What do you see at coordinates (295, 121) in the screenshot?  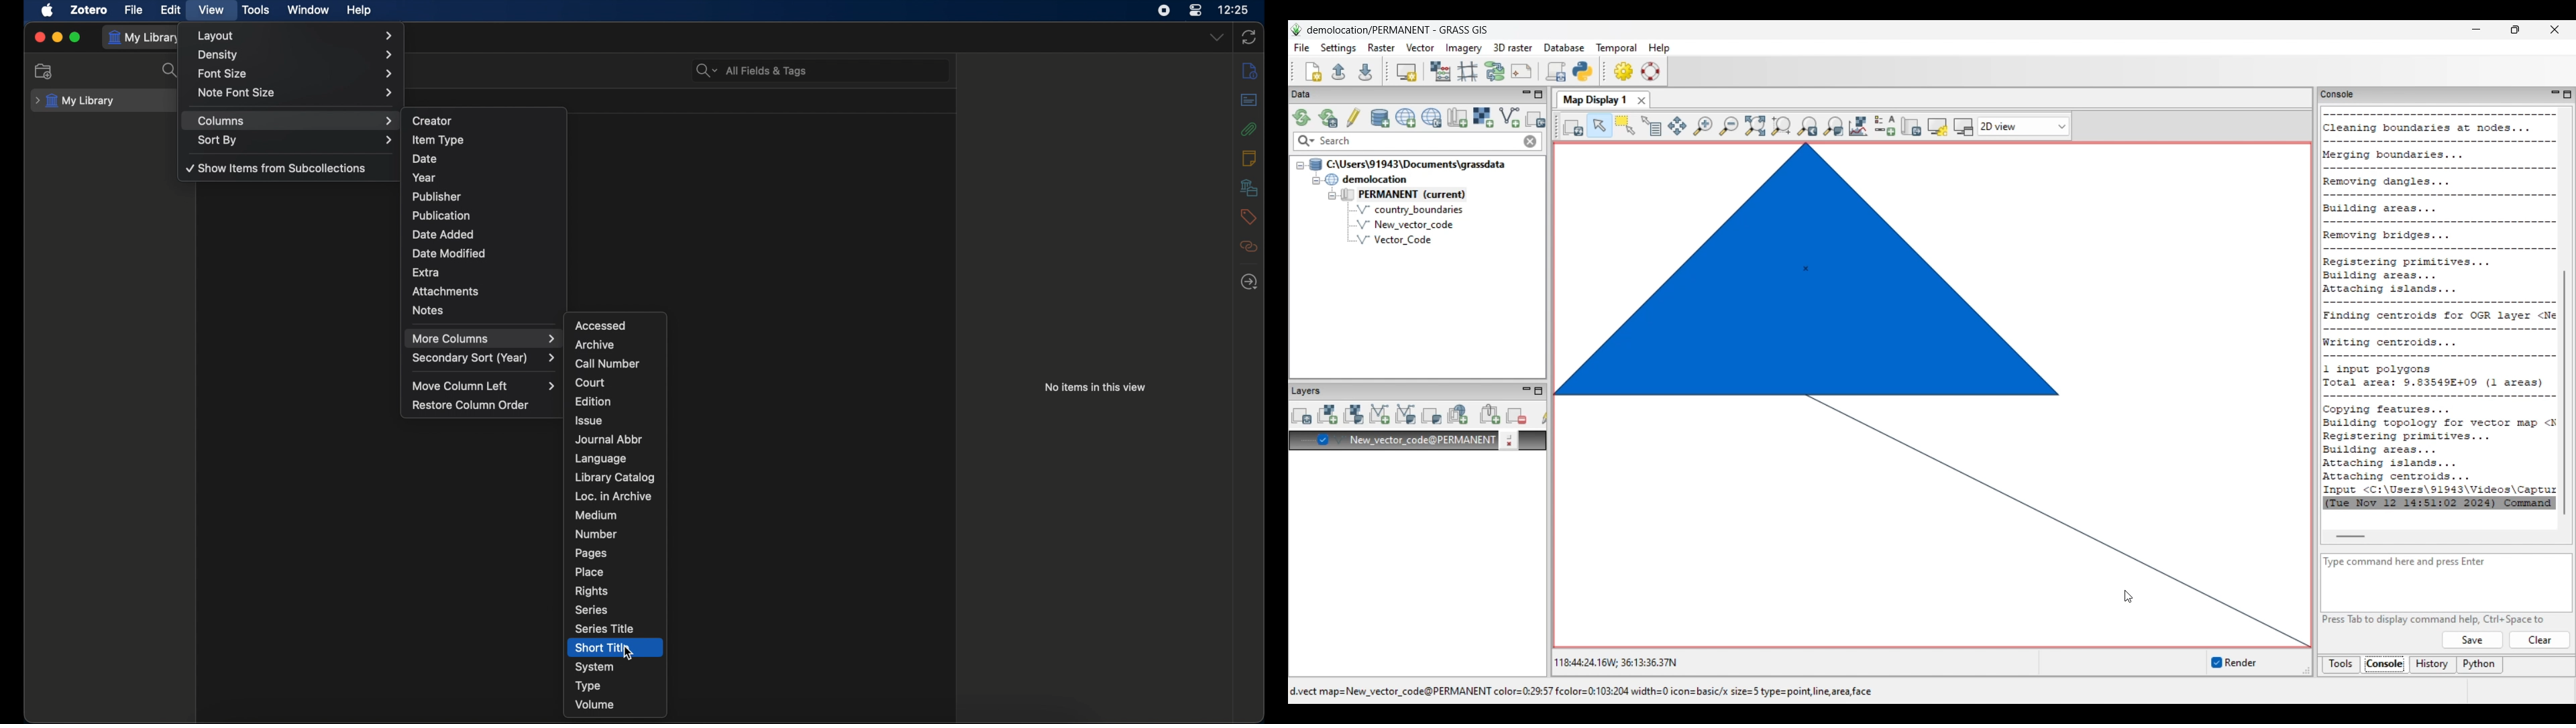 I see `columns` at bounding box center [295, 121].